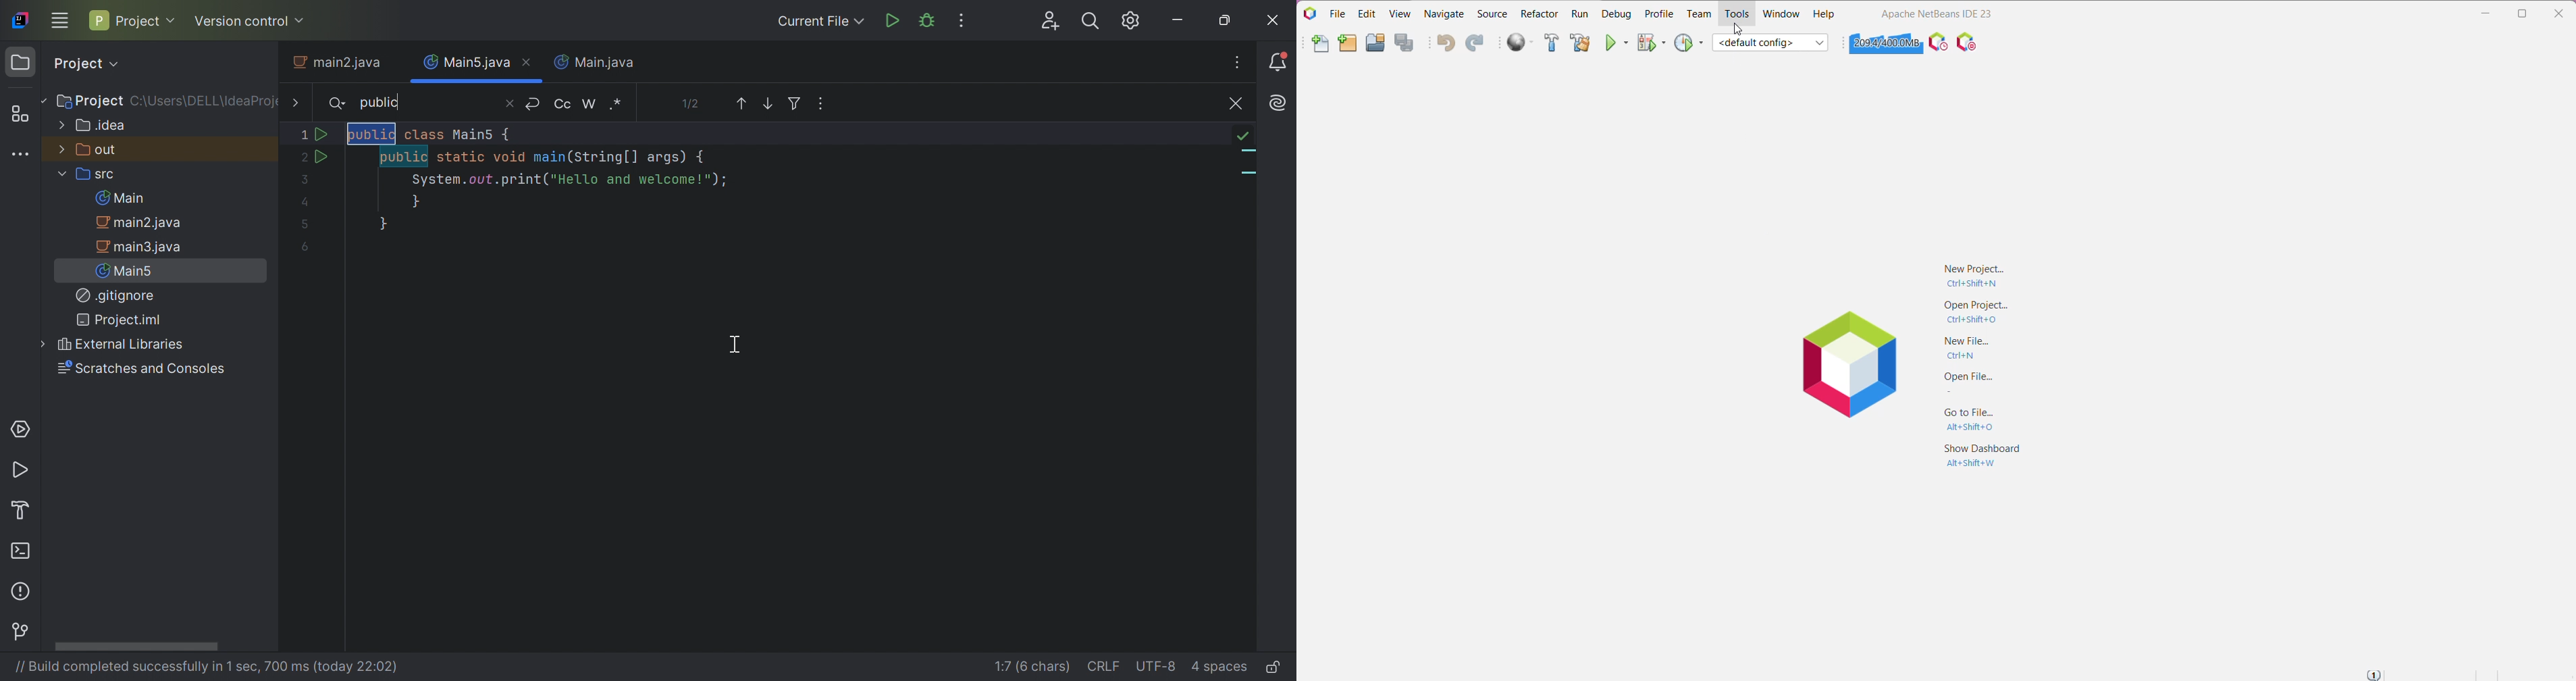  I want to click on Project, so click(86, 64).